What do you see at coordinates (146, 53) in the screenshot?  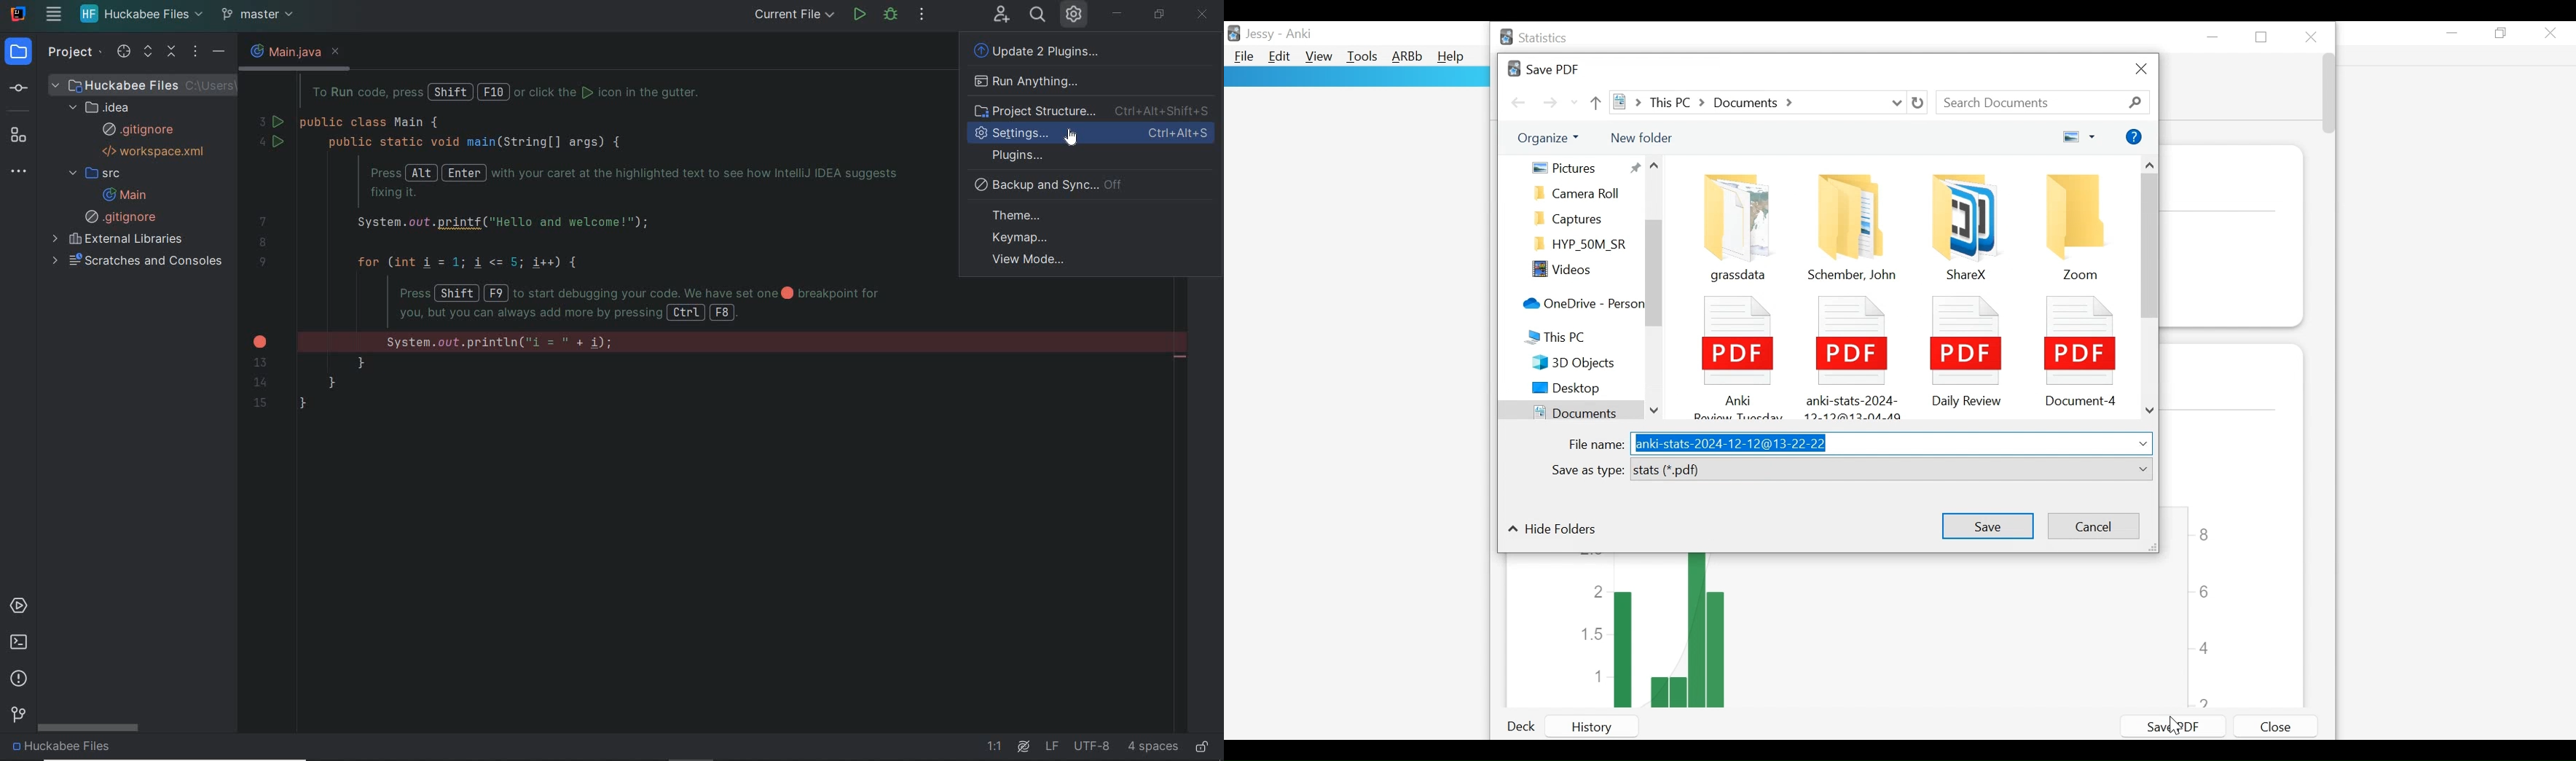 I see `expand selected` at bounding box center [146, 53].